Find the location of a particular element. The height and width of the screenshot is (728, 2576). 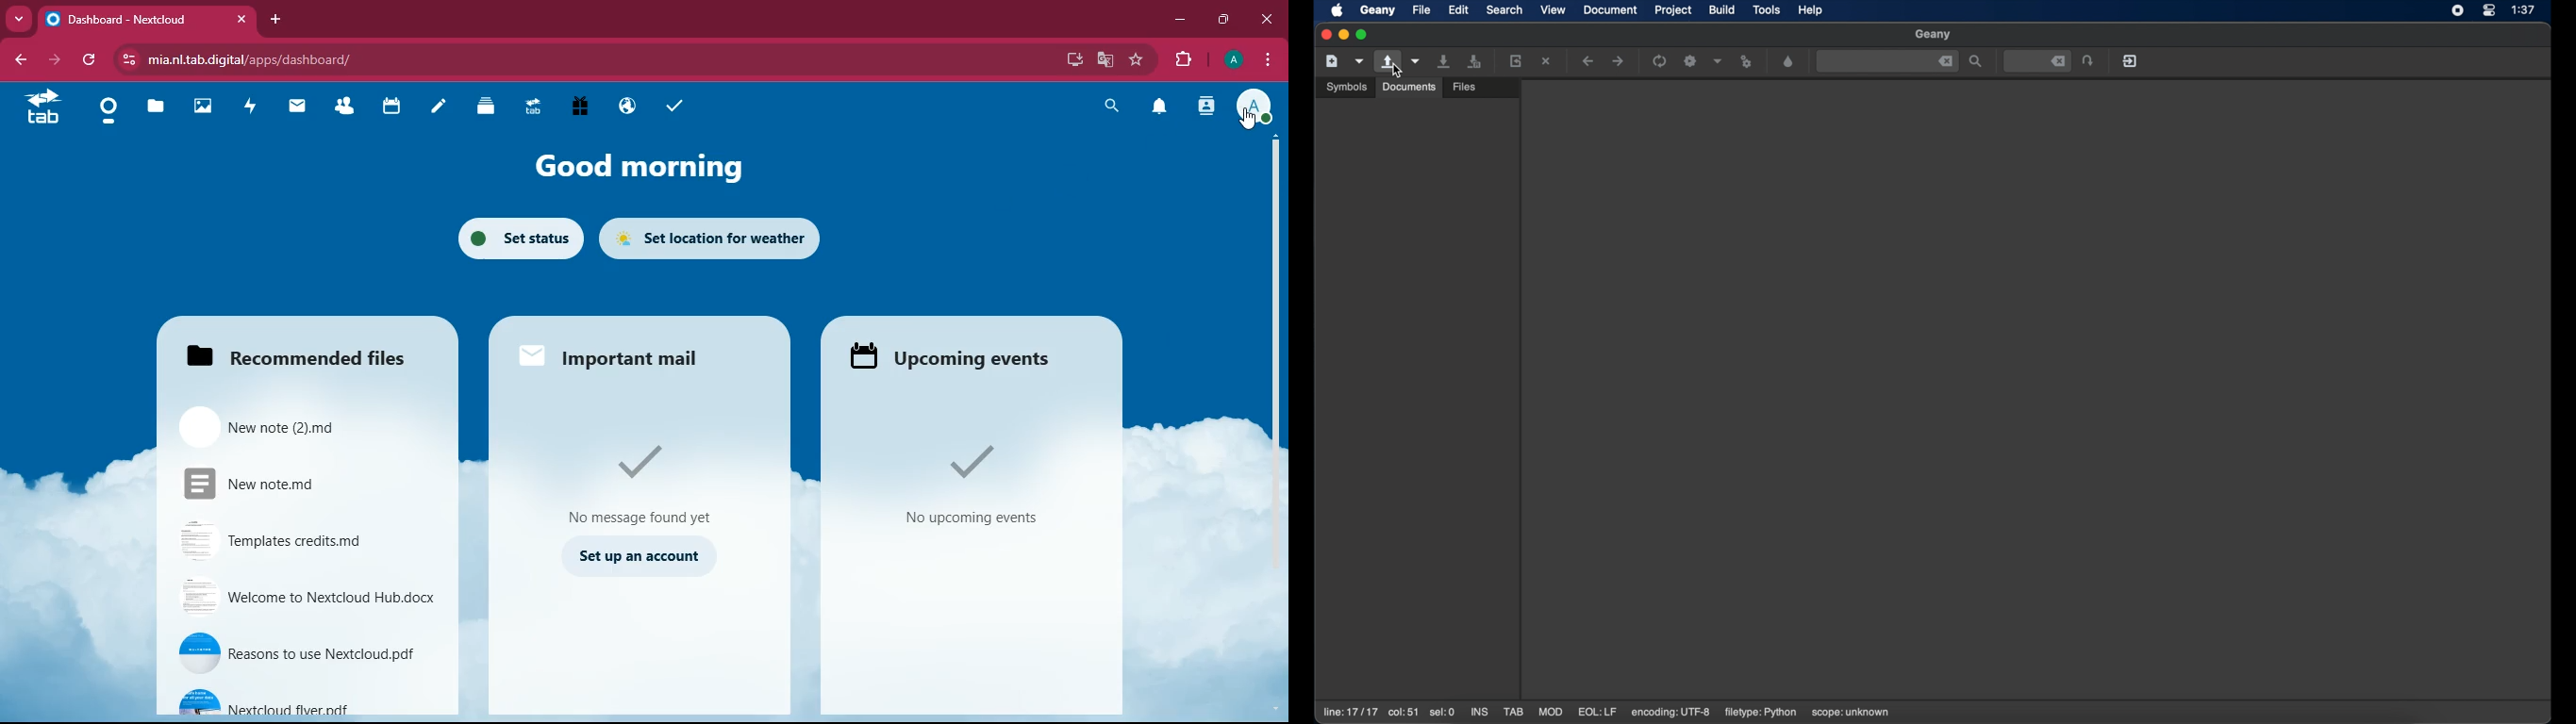

New note.md is located at coordinates (311, 486).